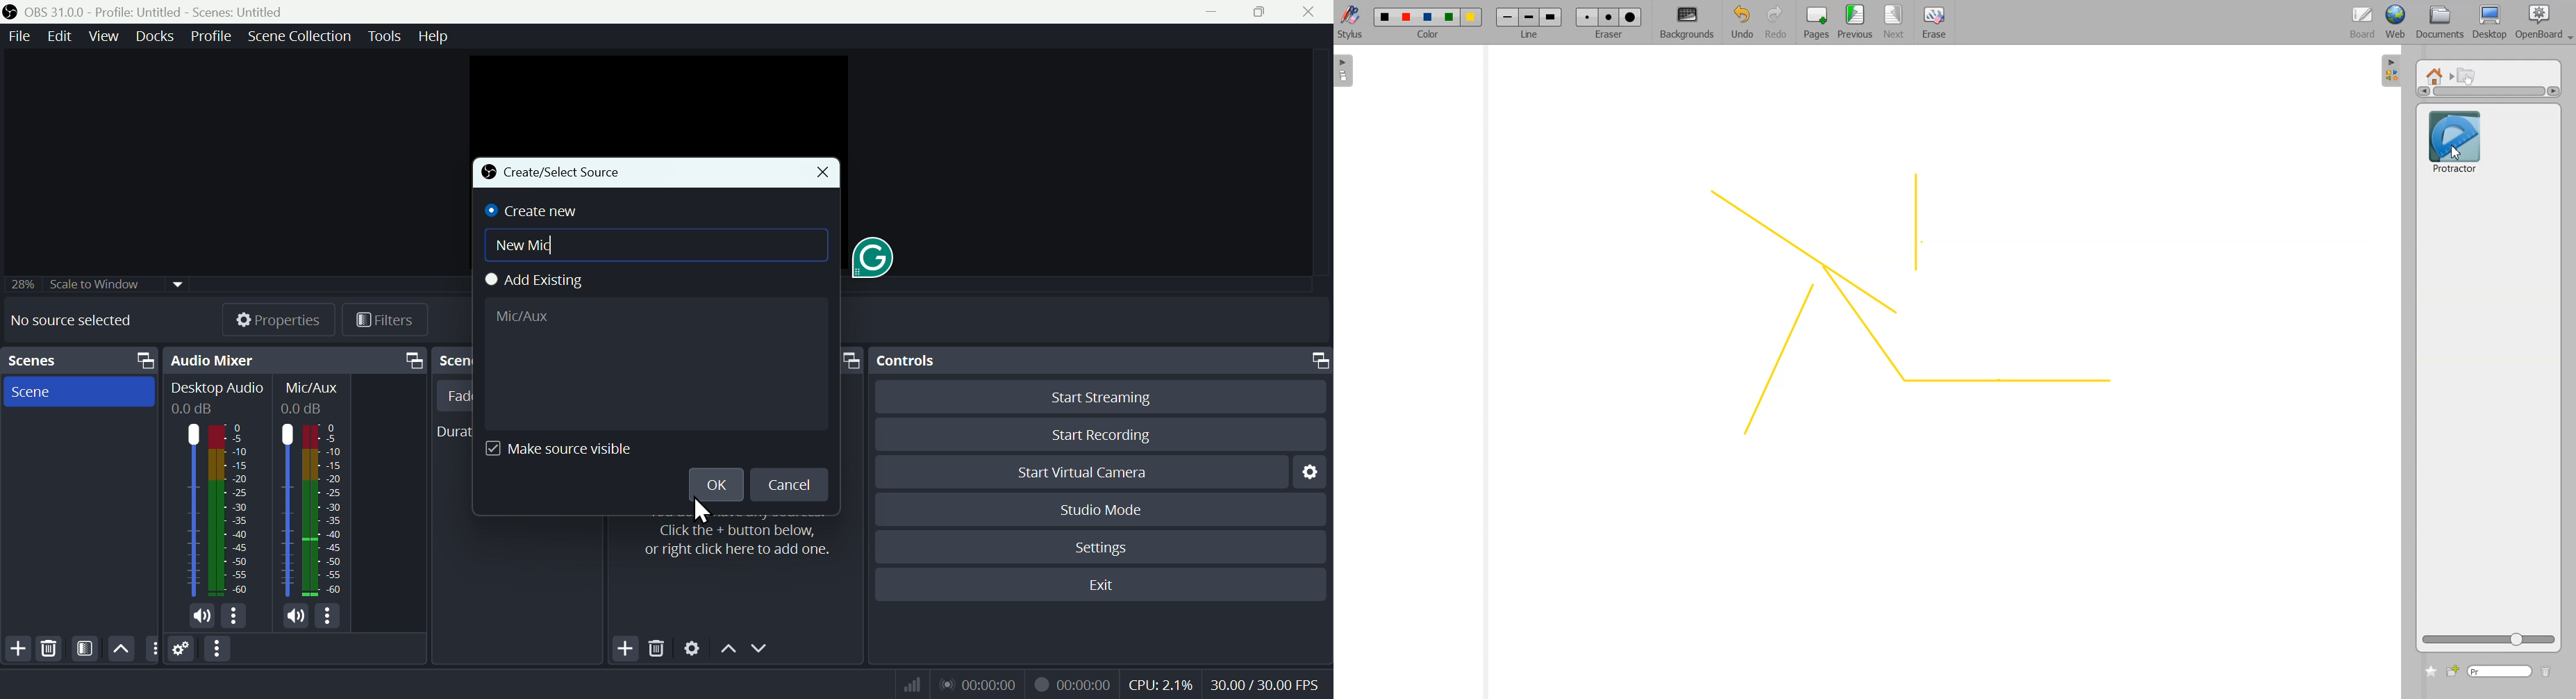 This screenshot has height=700, width=2576. Describe the element at coordinates (304, 409) in the screenshot. I see `0.0dB` at that location.